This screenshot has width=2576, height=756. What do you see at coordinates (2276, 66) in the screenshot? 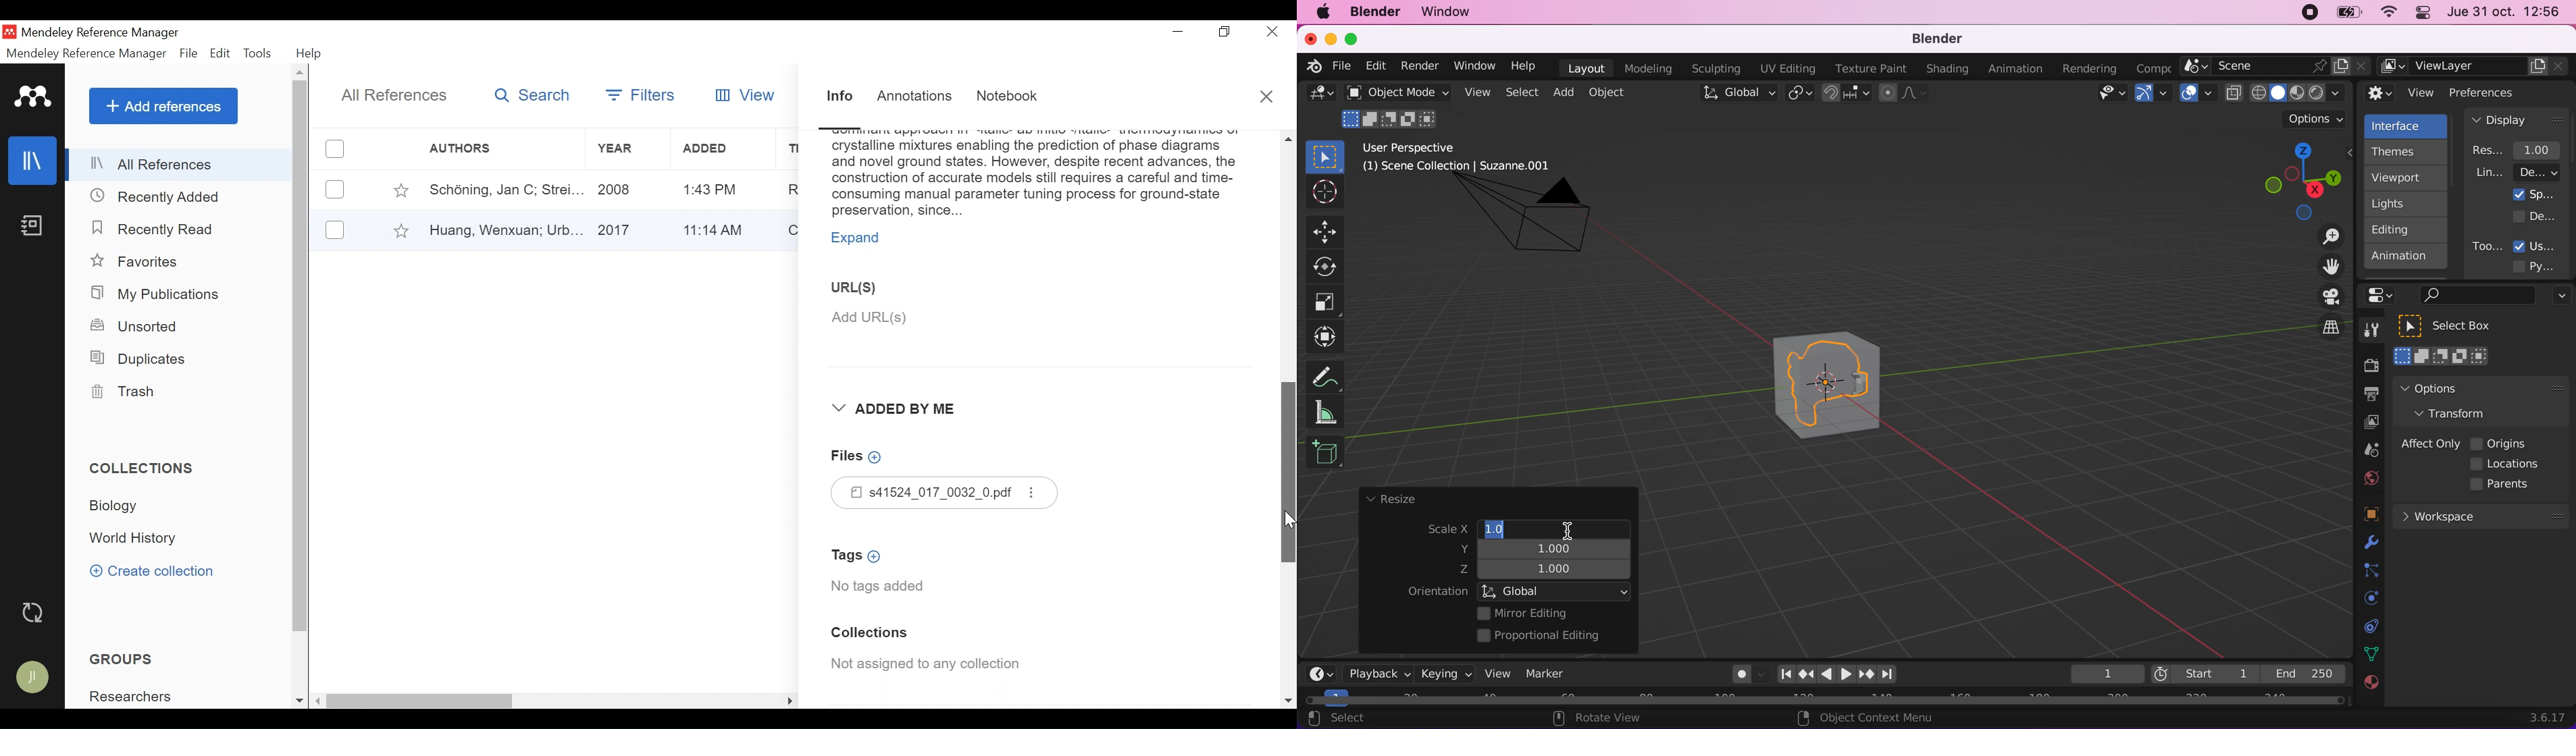
I see `scene` at bounding box center [2276, 66].